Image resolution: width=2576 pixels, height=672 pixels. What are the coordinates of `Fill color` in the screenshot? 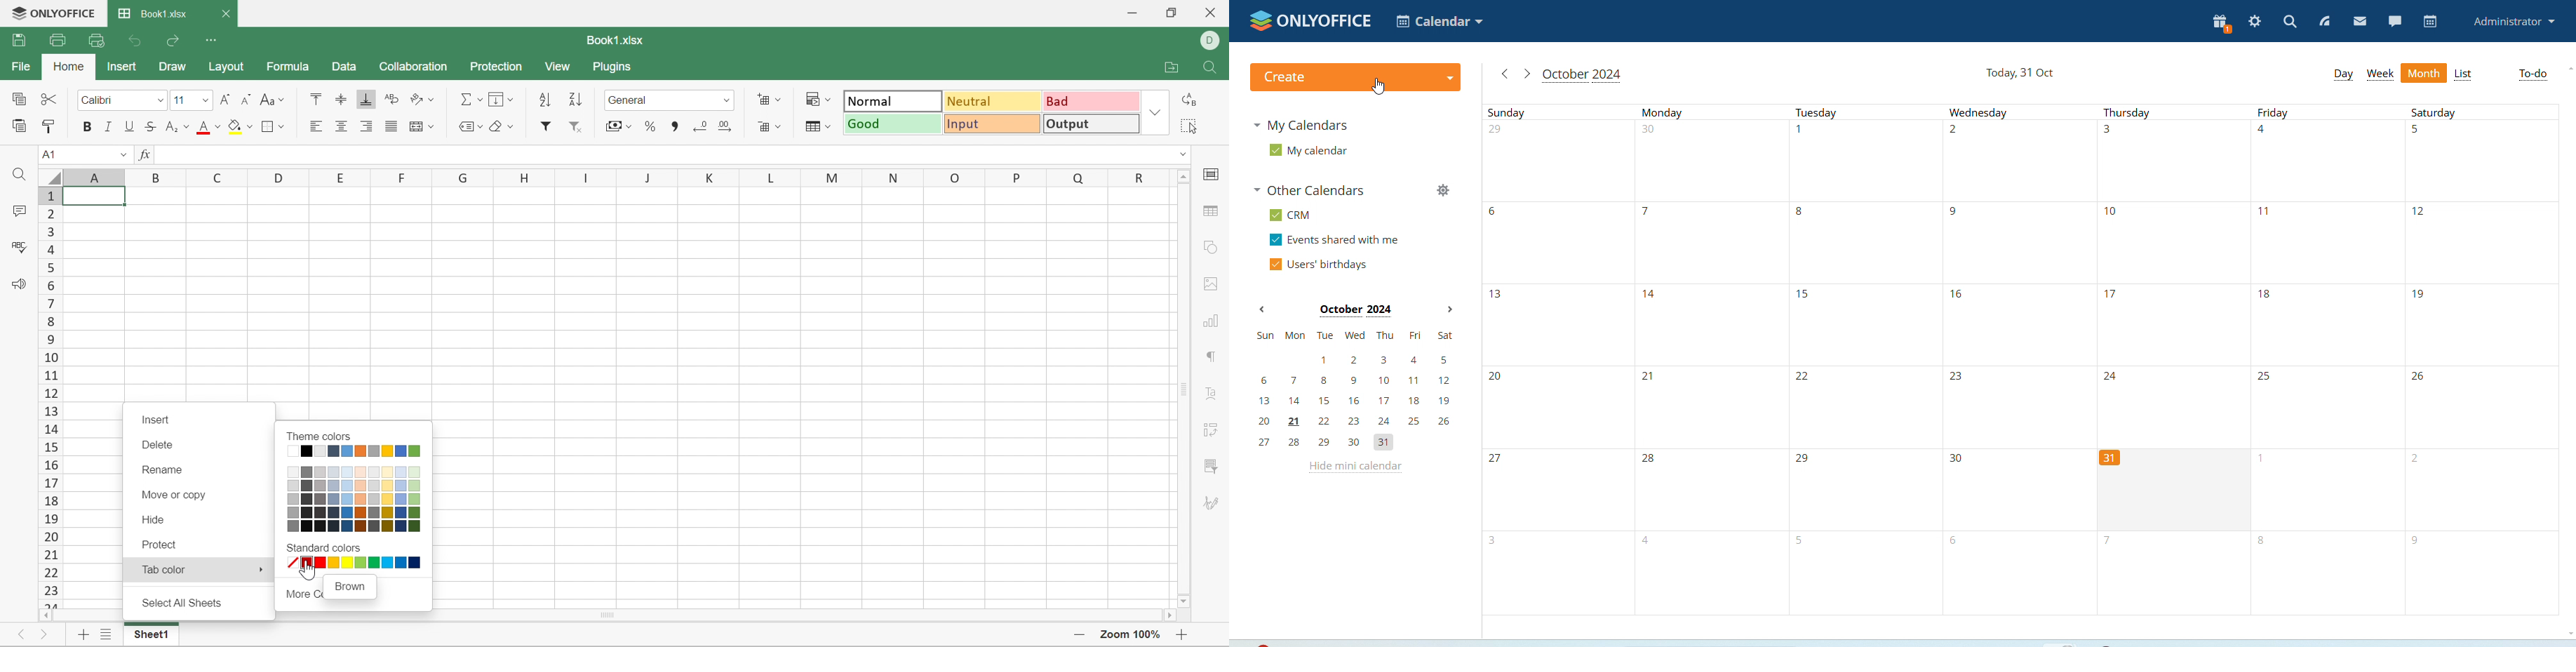 It's located at (240, 127).